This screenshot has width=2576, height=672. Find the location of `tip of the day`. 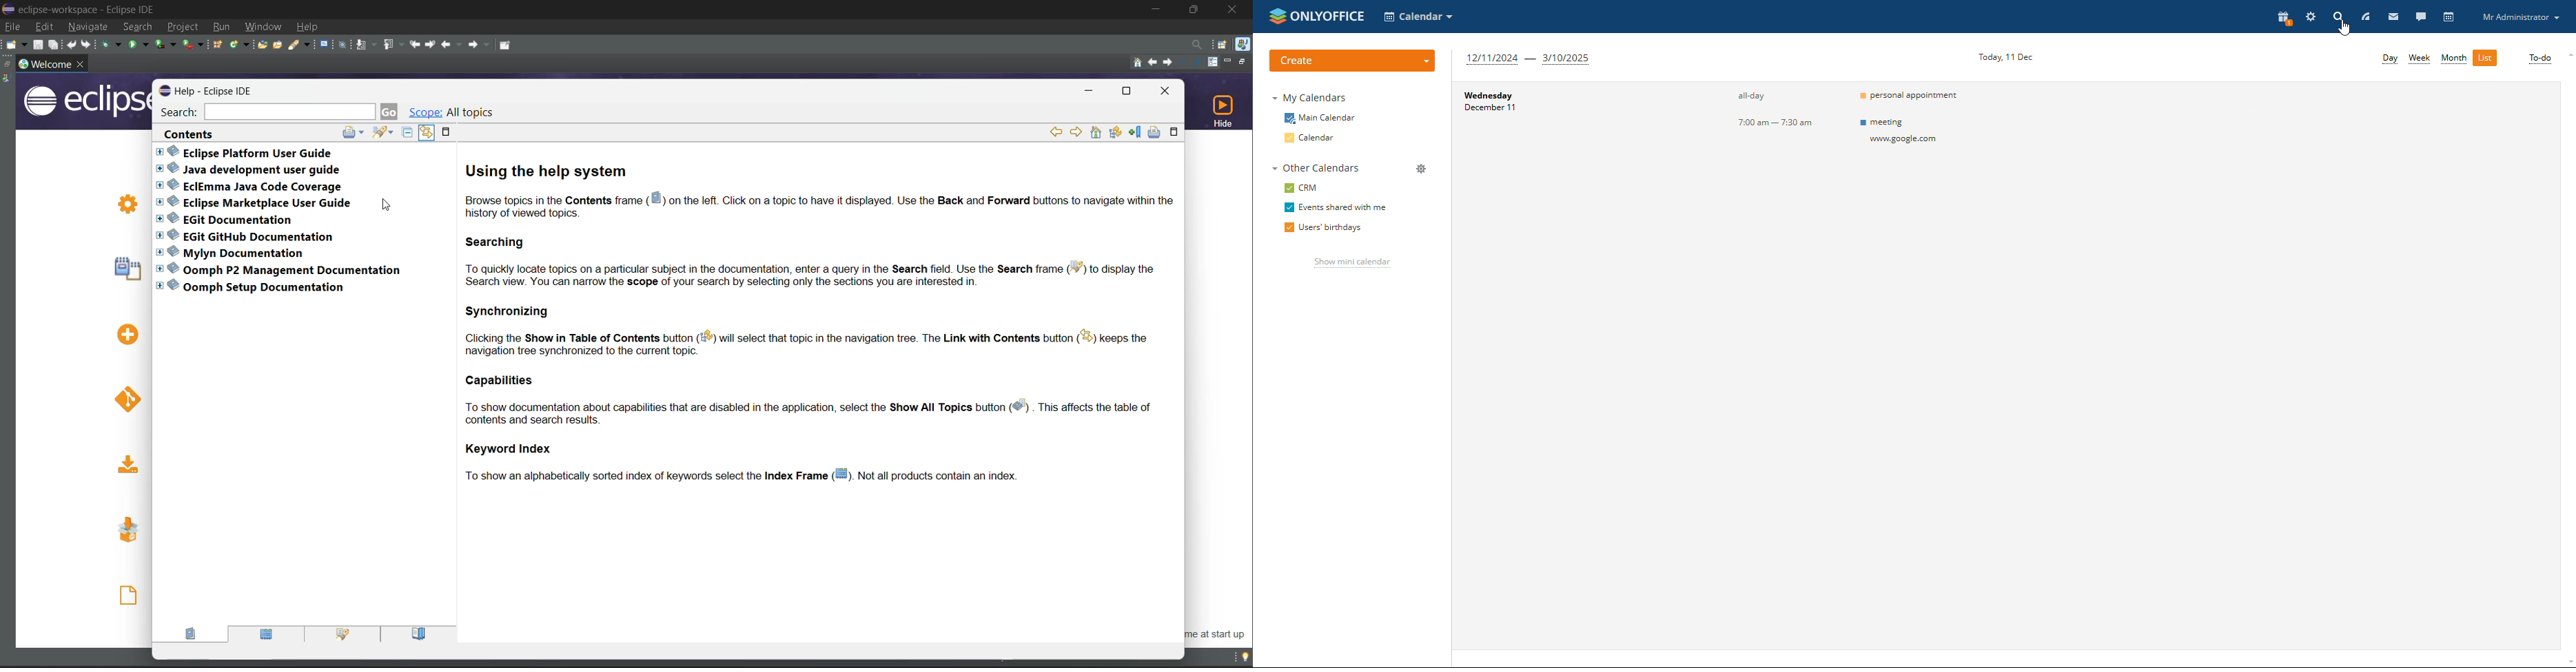

tip of the day is located at coordinates (1245, 658).